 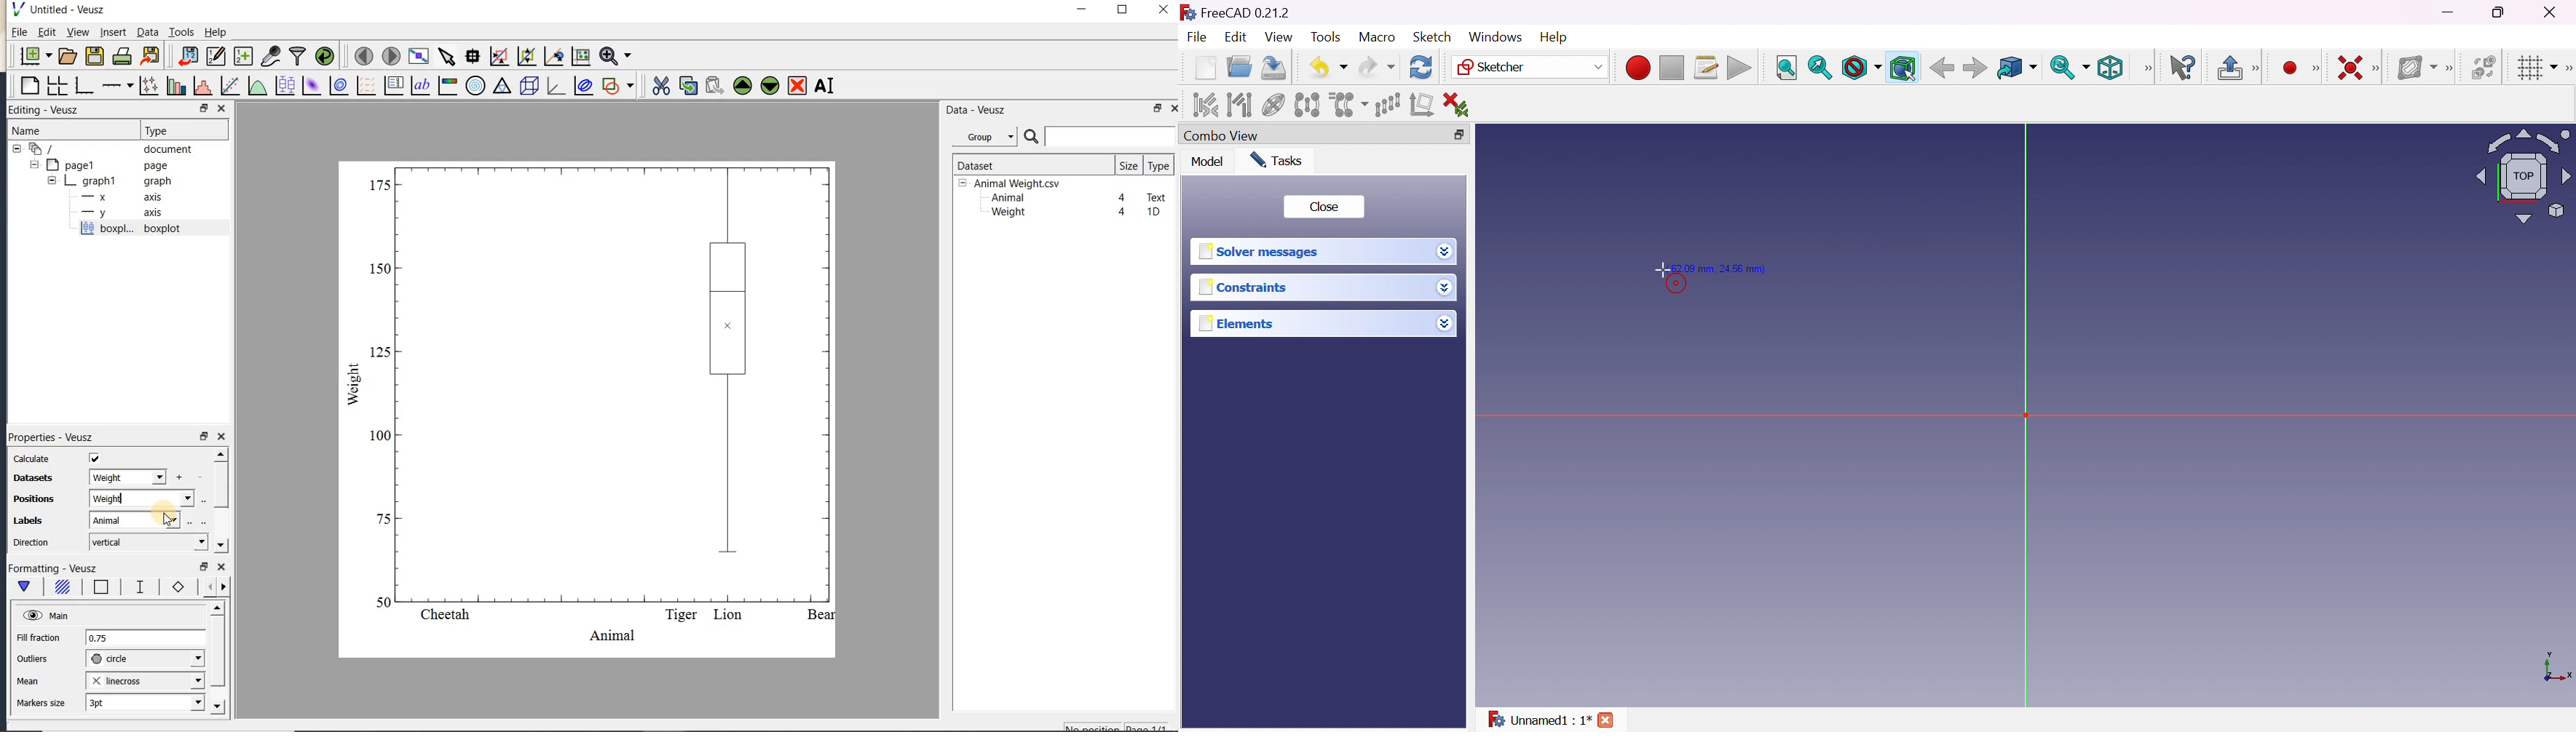 What do you see at coordinates (2417, 67) in the screenshot?
I see `Show/hide B-spline information layer` at bounding box center [2417, 67].